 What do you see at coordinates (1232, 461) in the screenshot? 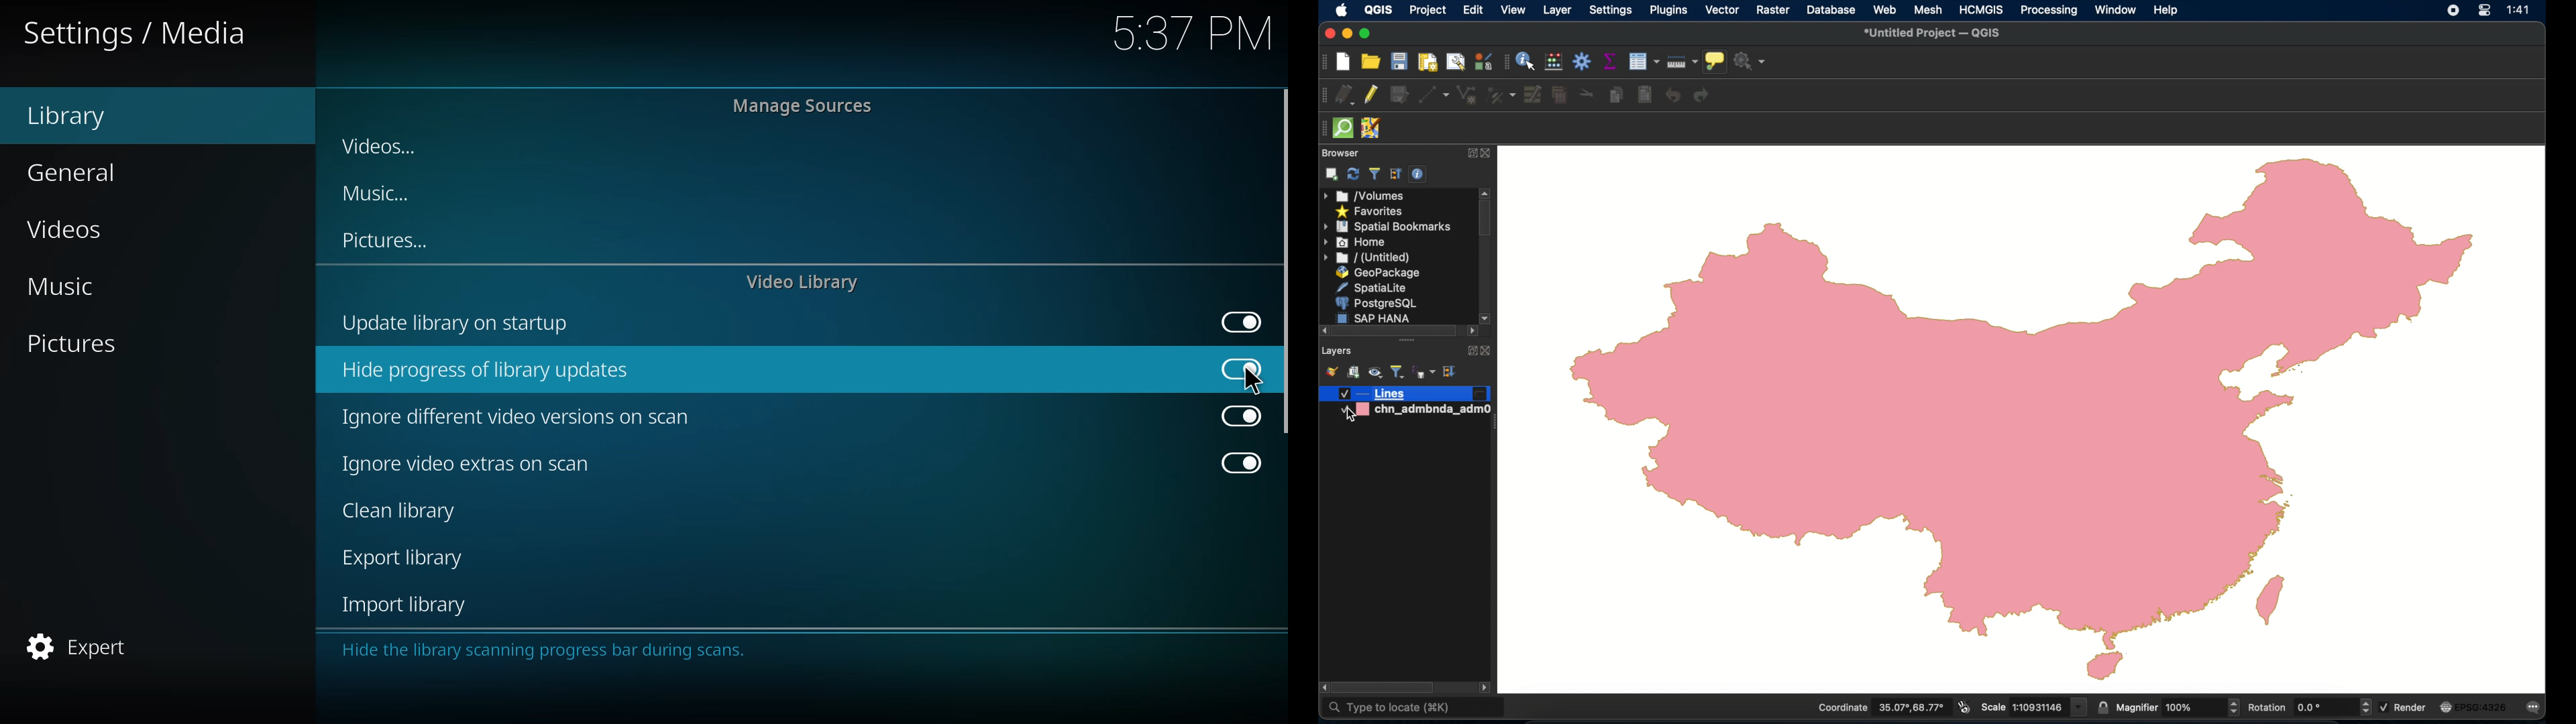
I see `enabled` at bounding box center [1232, 461].